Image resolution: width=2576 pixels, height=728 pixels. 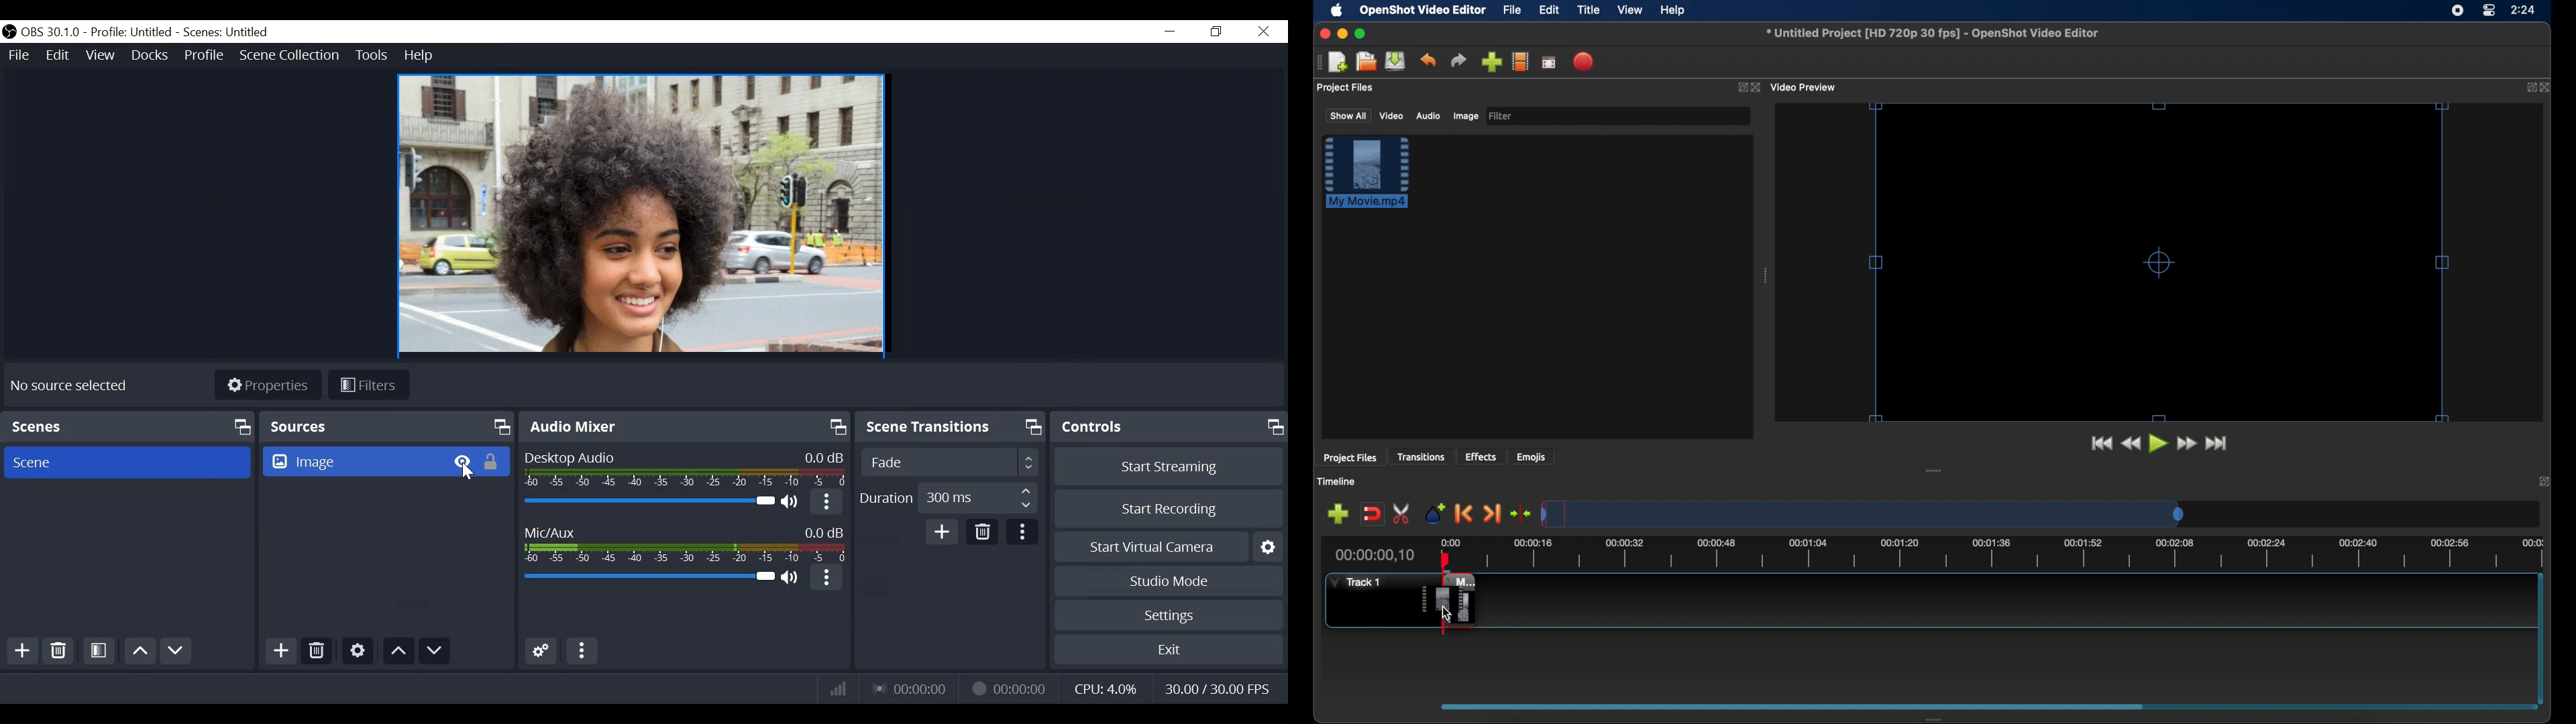 I want to click on Move down, so click(x=176, y=651).